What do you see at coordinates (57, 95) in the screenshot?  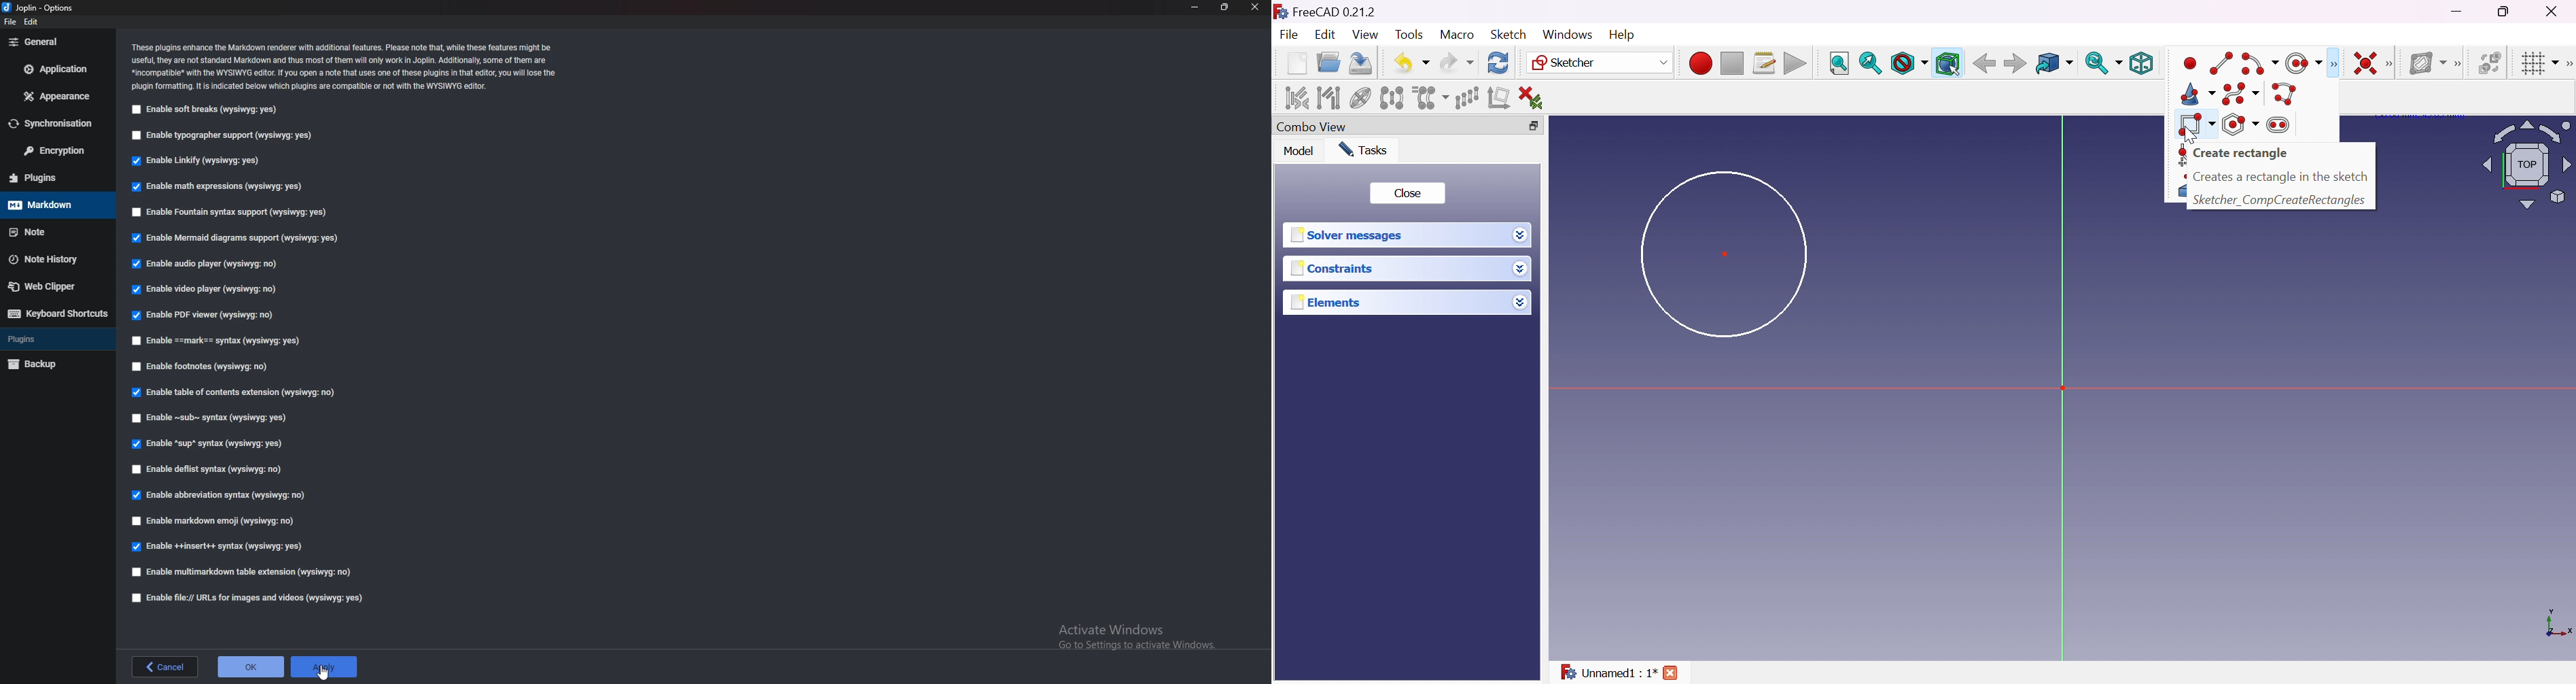 I see `Appearance` at bounding box center [57, 95].